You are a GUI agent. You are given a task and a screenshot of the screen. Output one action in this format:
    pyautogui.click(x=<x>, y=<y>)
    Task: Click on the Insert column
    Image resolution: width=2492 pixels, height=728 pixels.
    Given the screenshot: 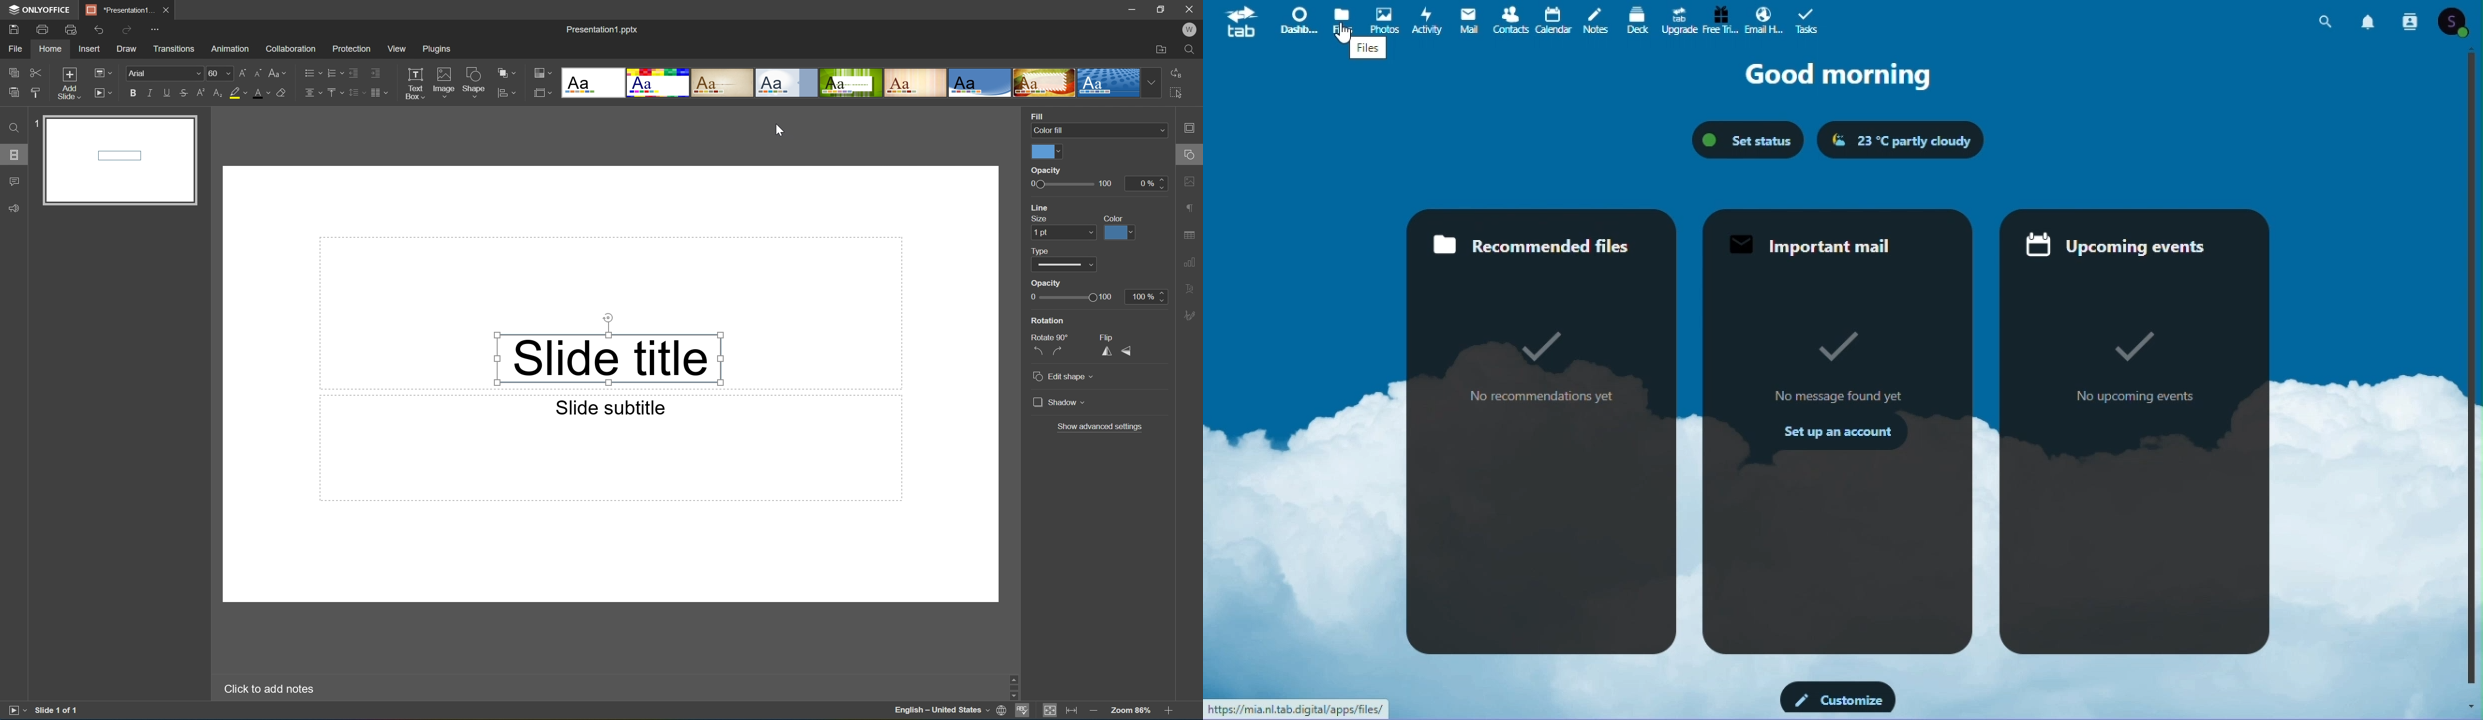 What is the action you would take?
    pyautogui.click(x=382, y=92)
    